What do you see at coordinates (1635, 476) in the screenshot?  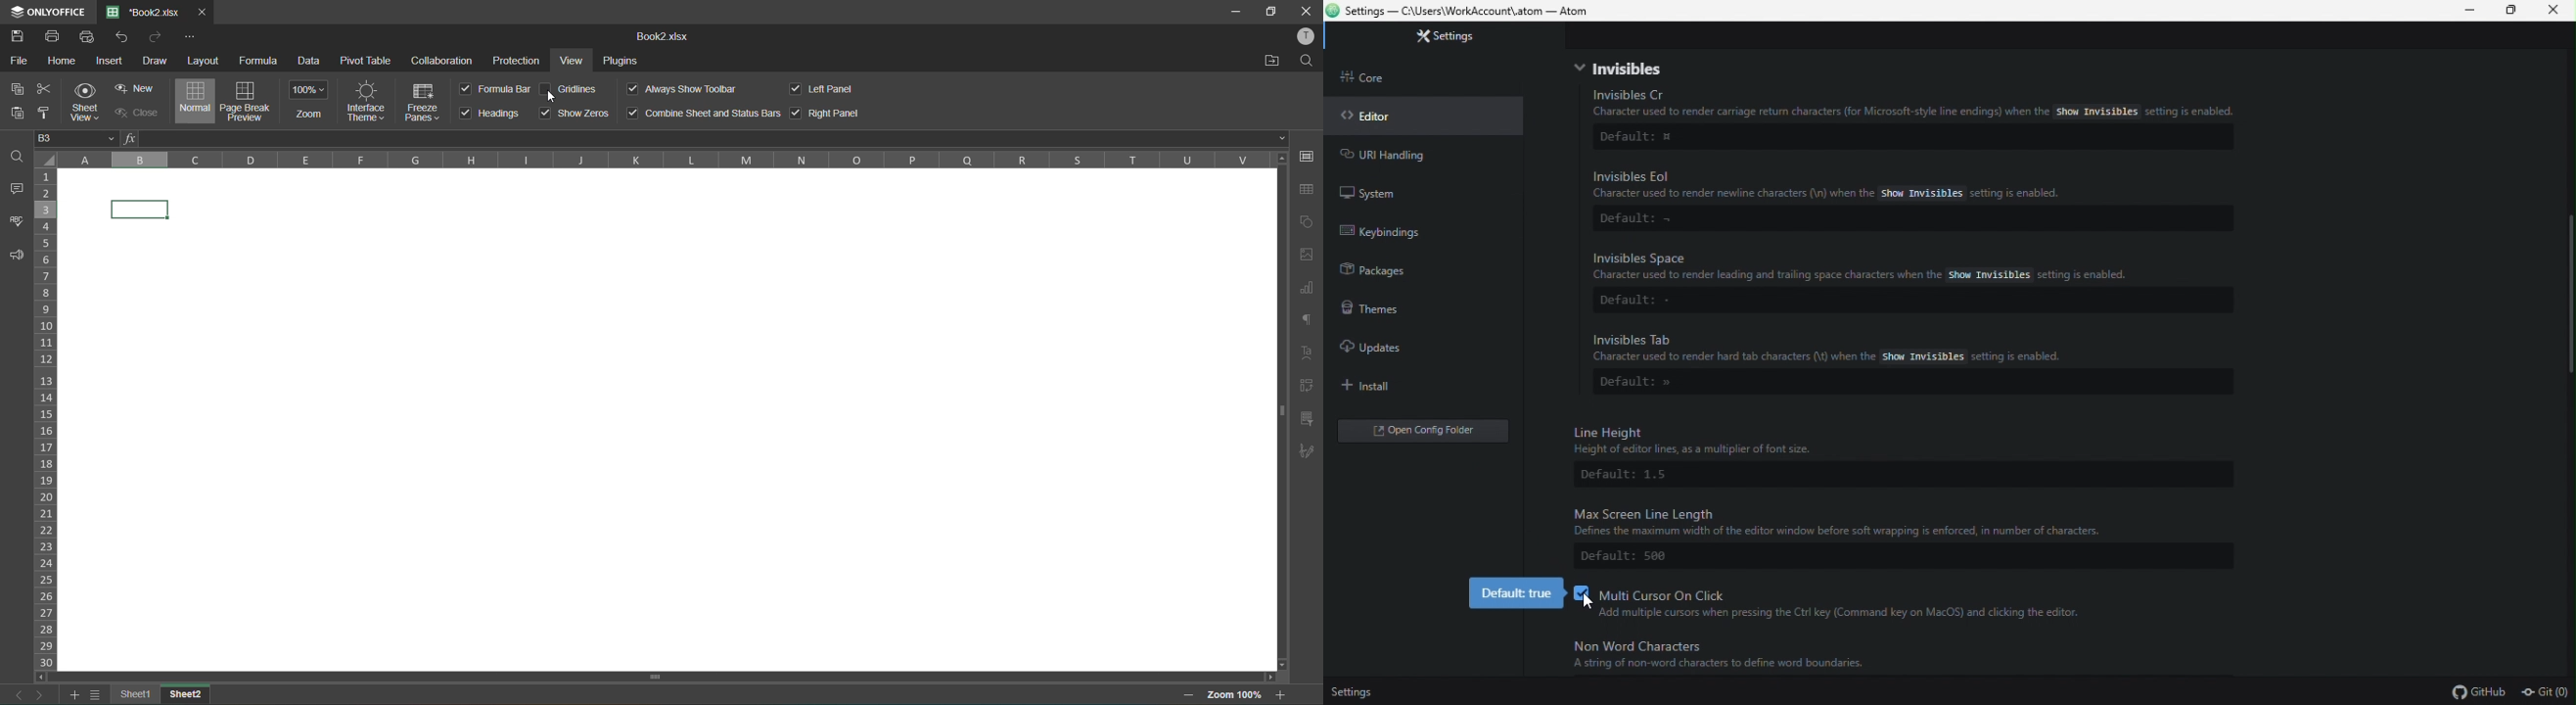 I see `Default: 1.5` at bounding box center [1635, 476].